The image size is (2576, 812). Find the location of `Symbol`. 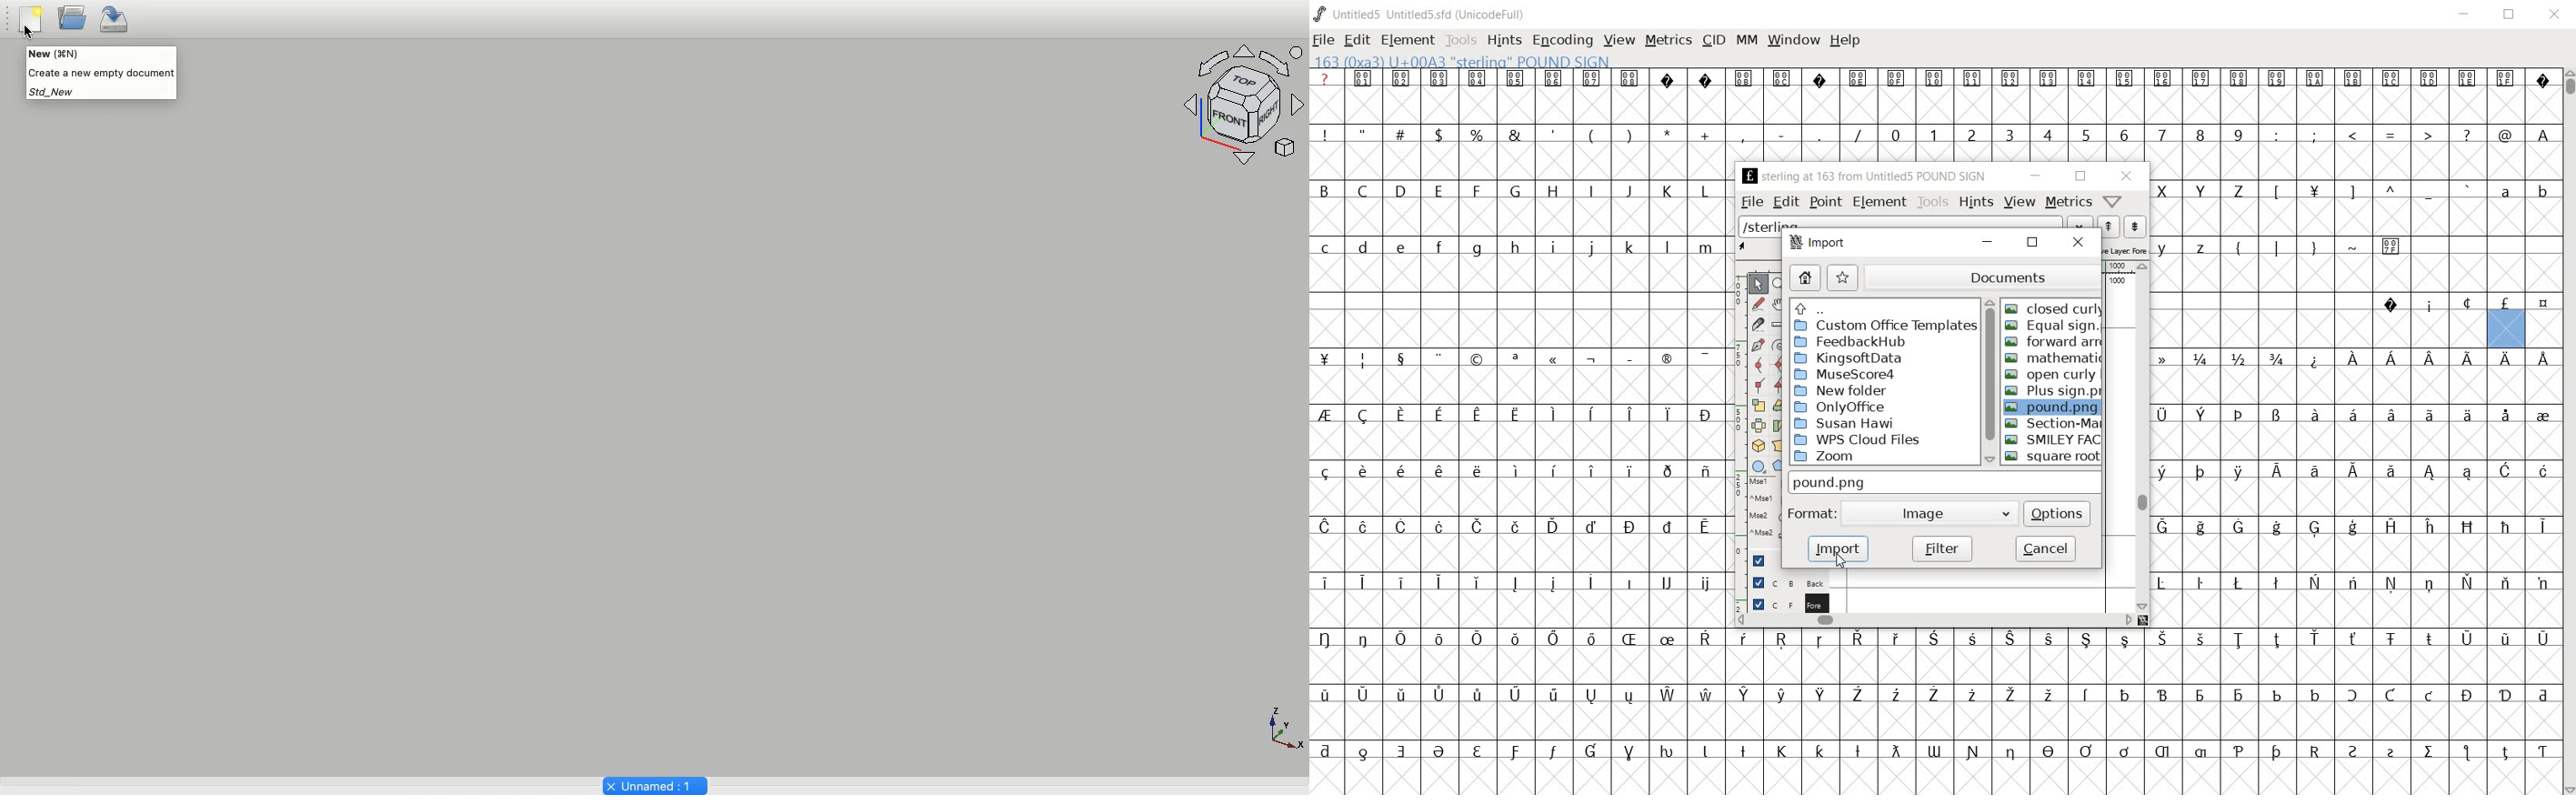

Symbol is located at coordinates (1668, 695).